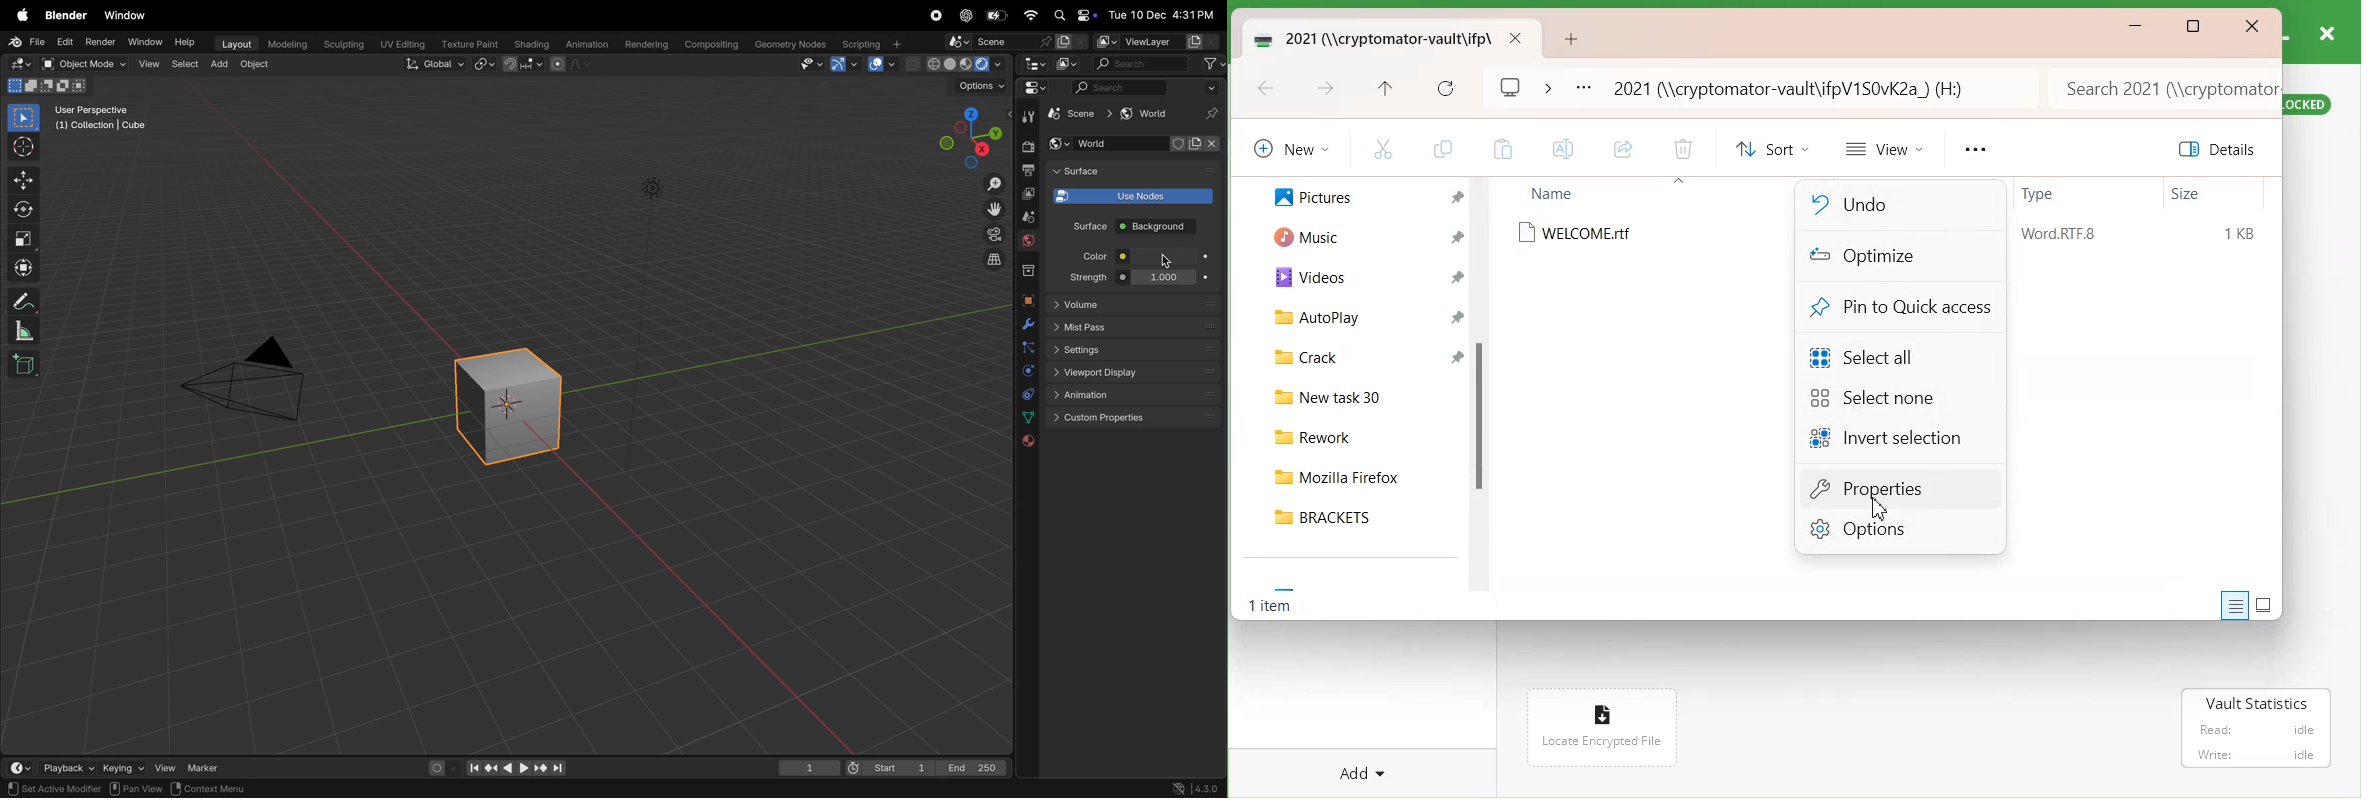 This screenshot has width=2380, height=812. Describe the element at coordinates (25, 364) in the screenshot. I see `add cube` at that location.